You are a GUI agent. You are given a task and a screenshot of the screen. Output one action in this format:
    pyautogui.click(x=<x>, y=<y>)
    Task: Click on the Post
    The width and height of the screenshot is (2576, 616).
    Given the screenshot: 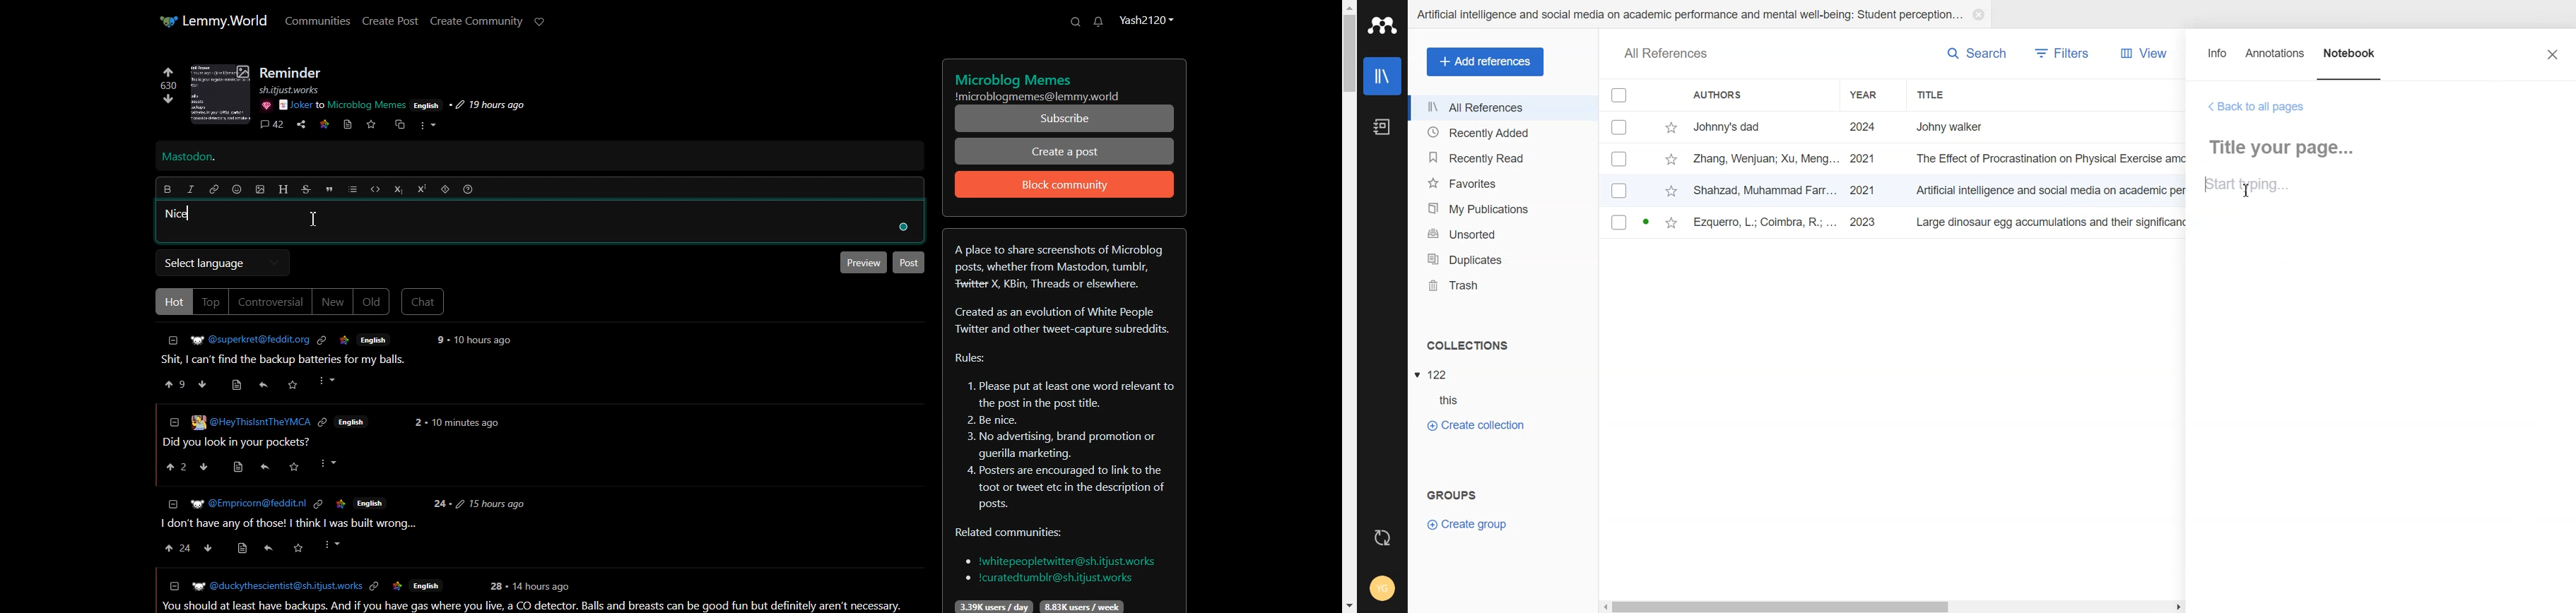 What is the action you would take?
    pyautogui.click(x=290, y=360)
    